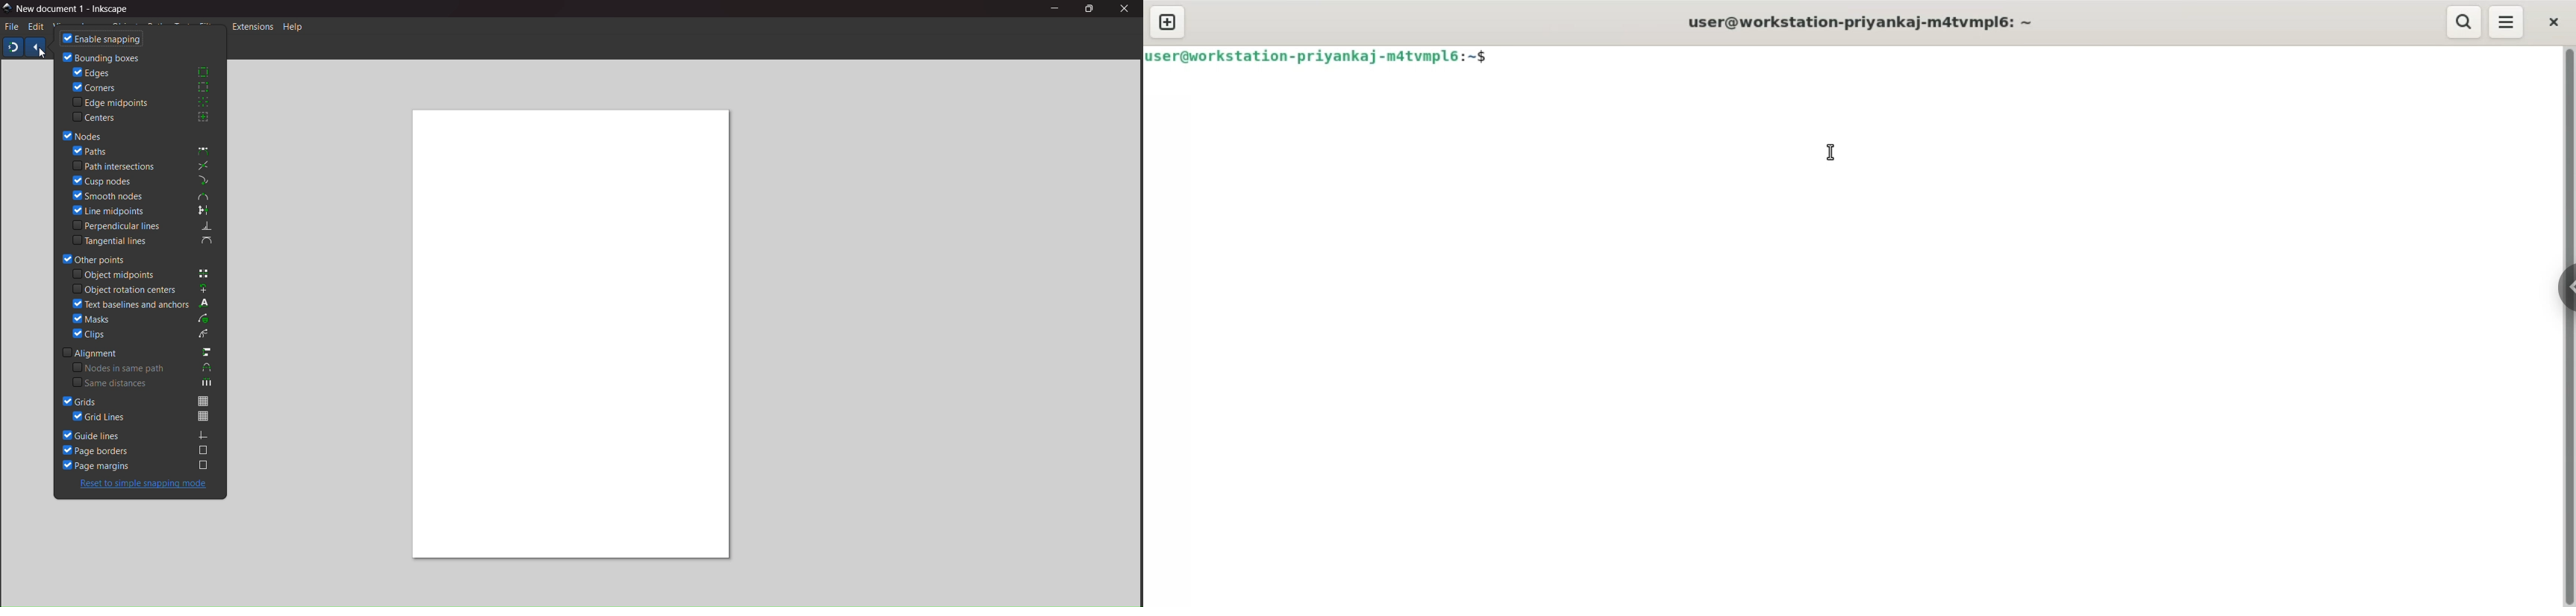  I want to click on minimize, so click(1054, 8).